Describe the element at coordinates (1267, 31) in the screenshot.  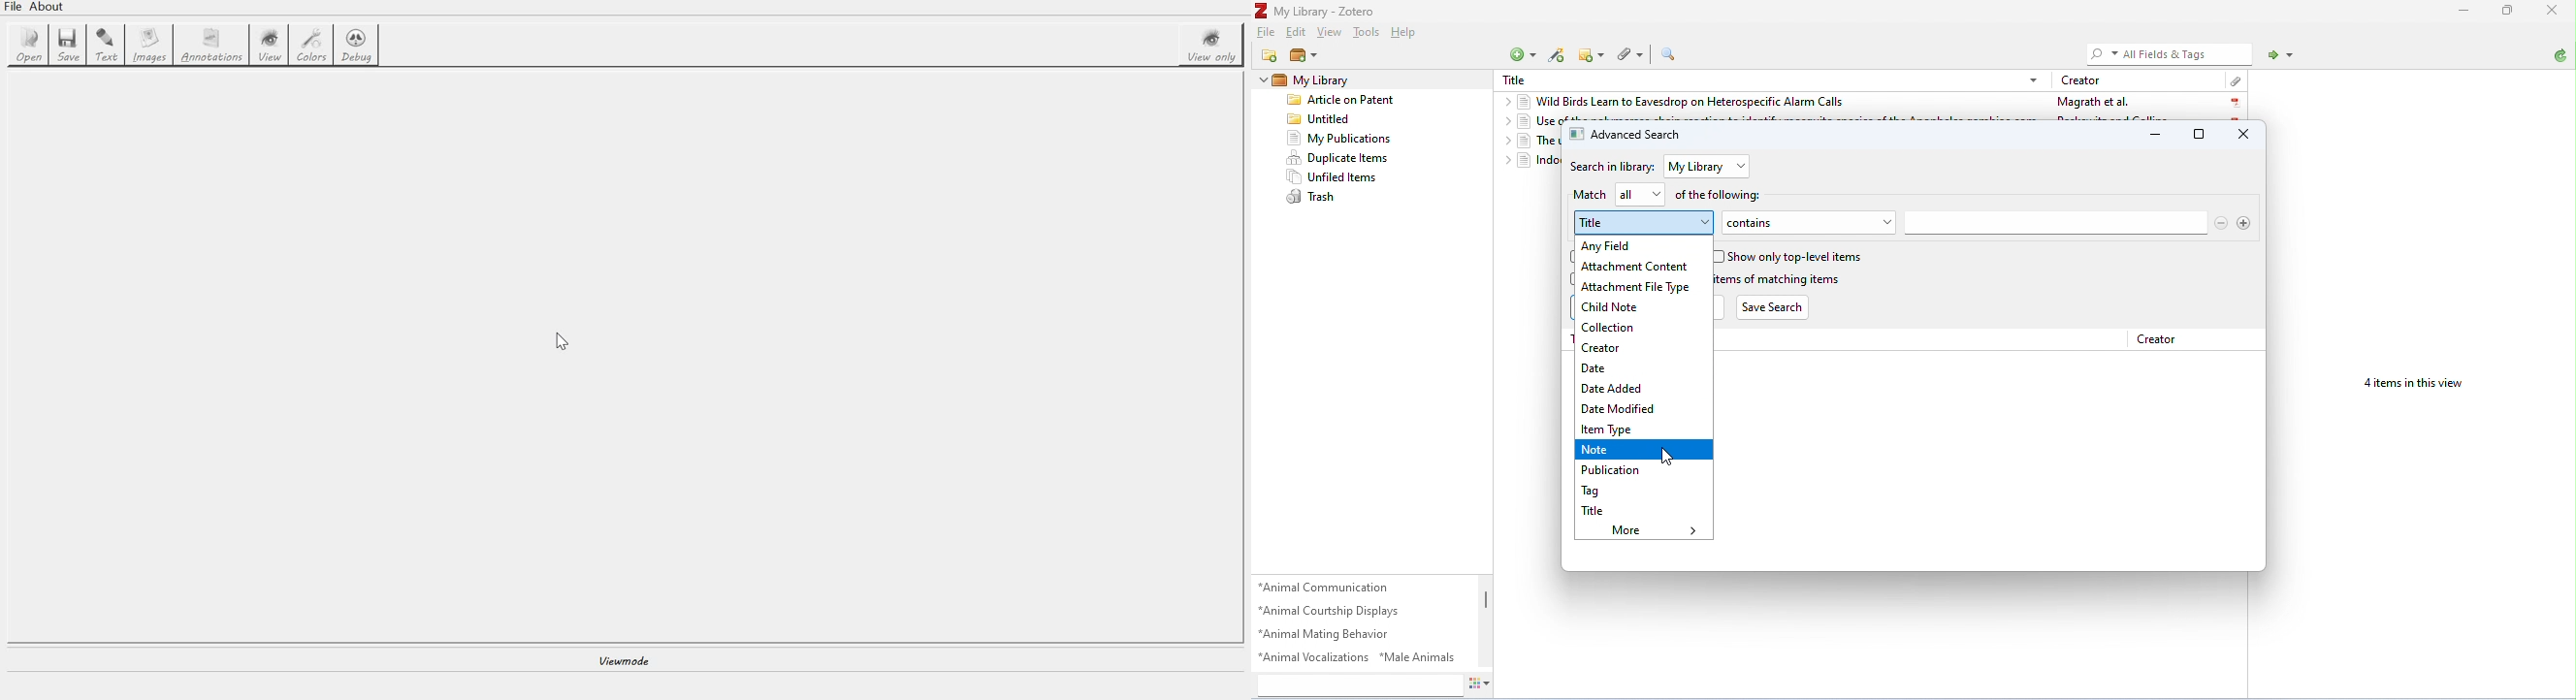
I see `file` at that location.